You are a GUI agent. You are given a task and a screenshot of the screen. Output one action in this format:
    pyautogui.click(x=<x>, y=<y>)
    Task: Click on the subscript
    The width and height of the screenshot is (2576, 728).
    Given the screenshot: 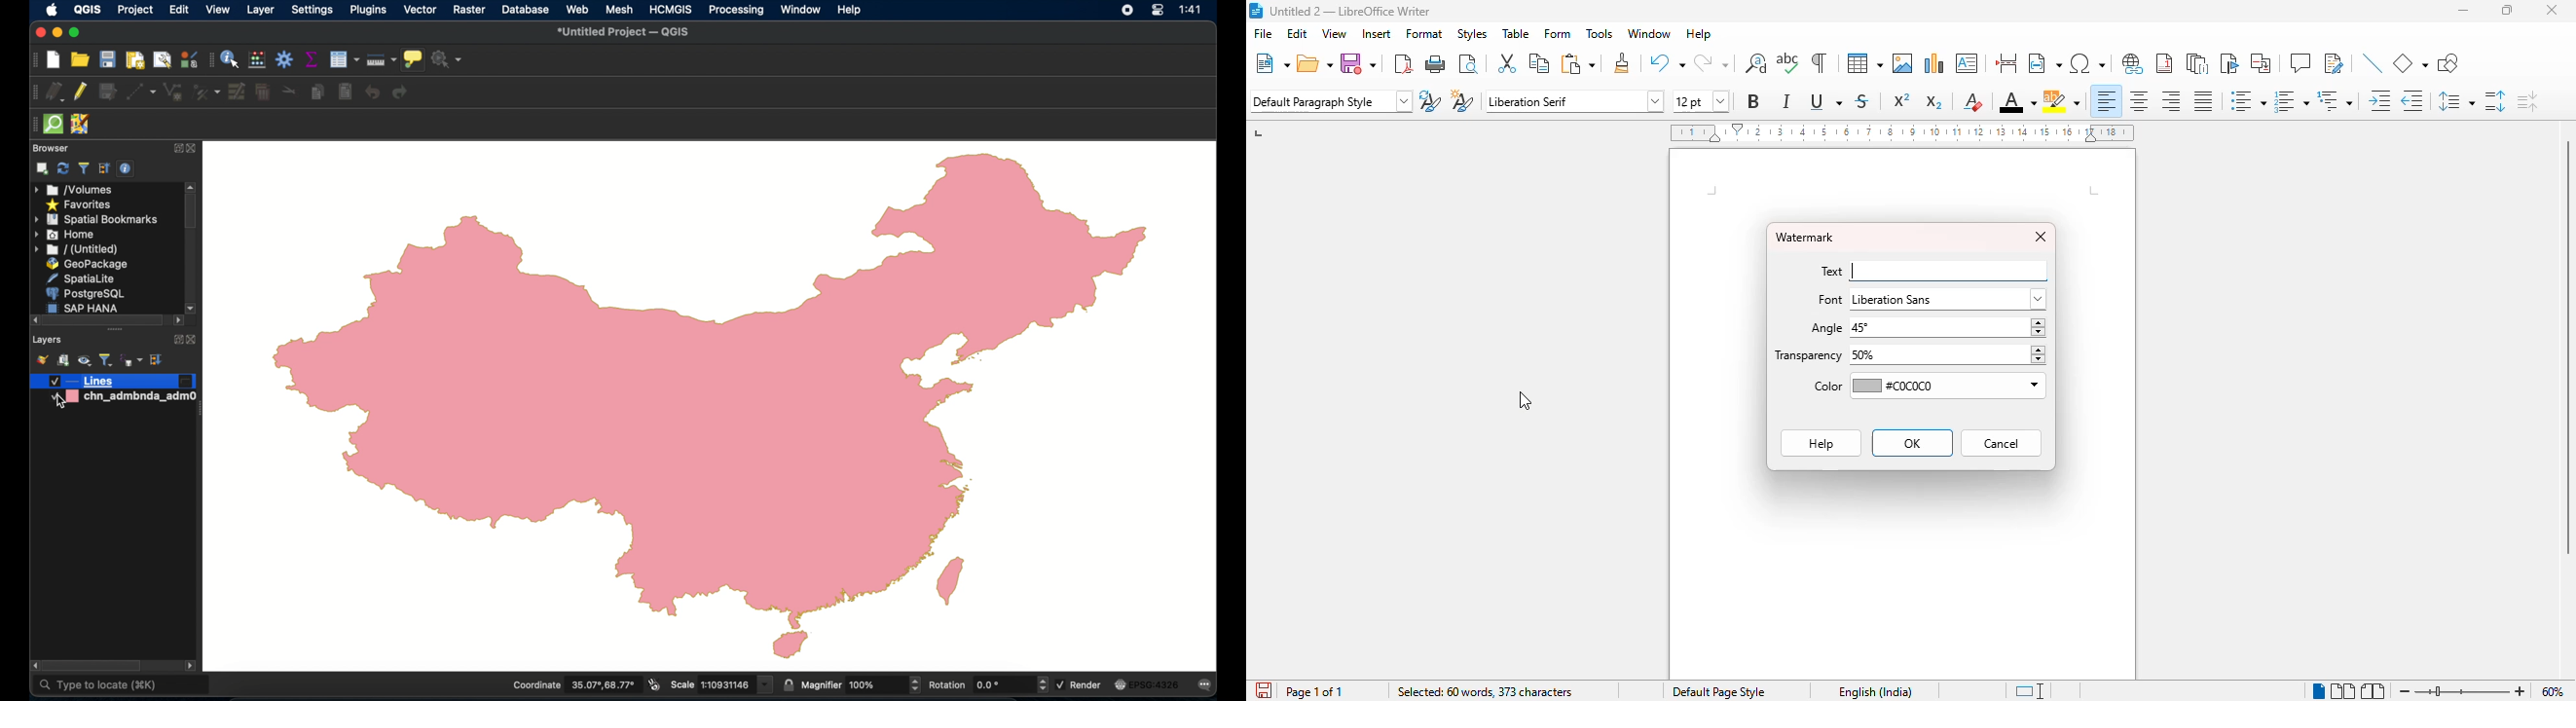 What is the action you would take?
    pyautogui.click(x=1933, y=102)
    